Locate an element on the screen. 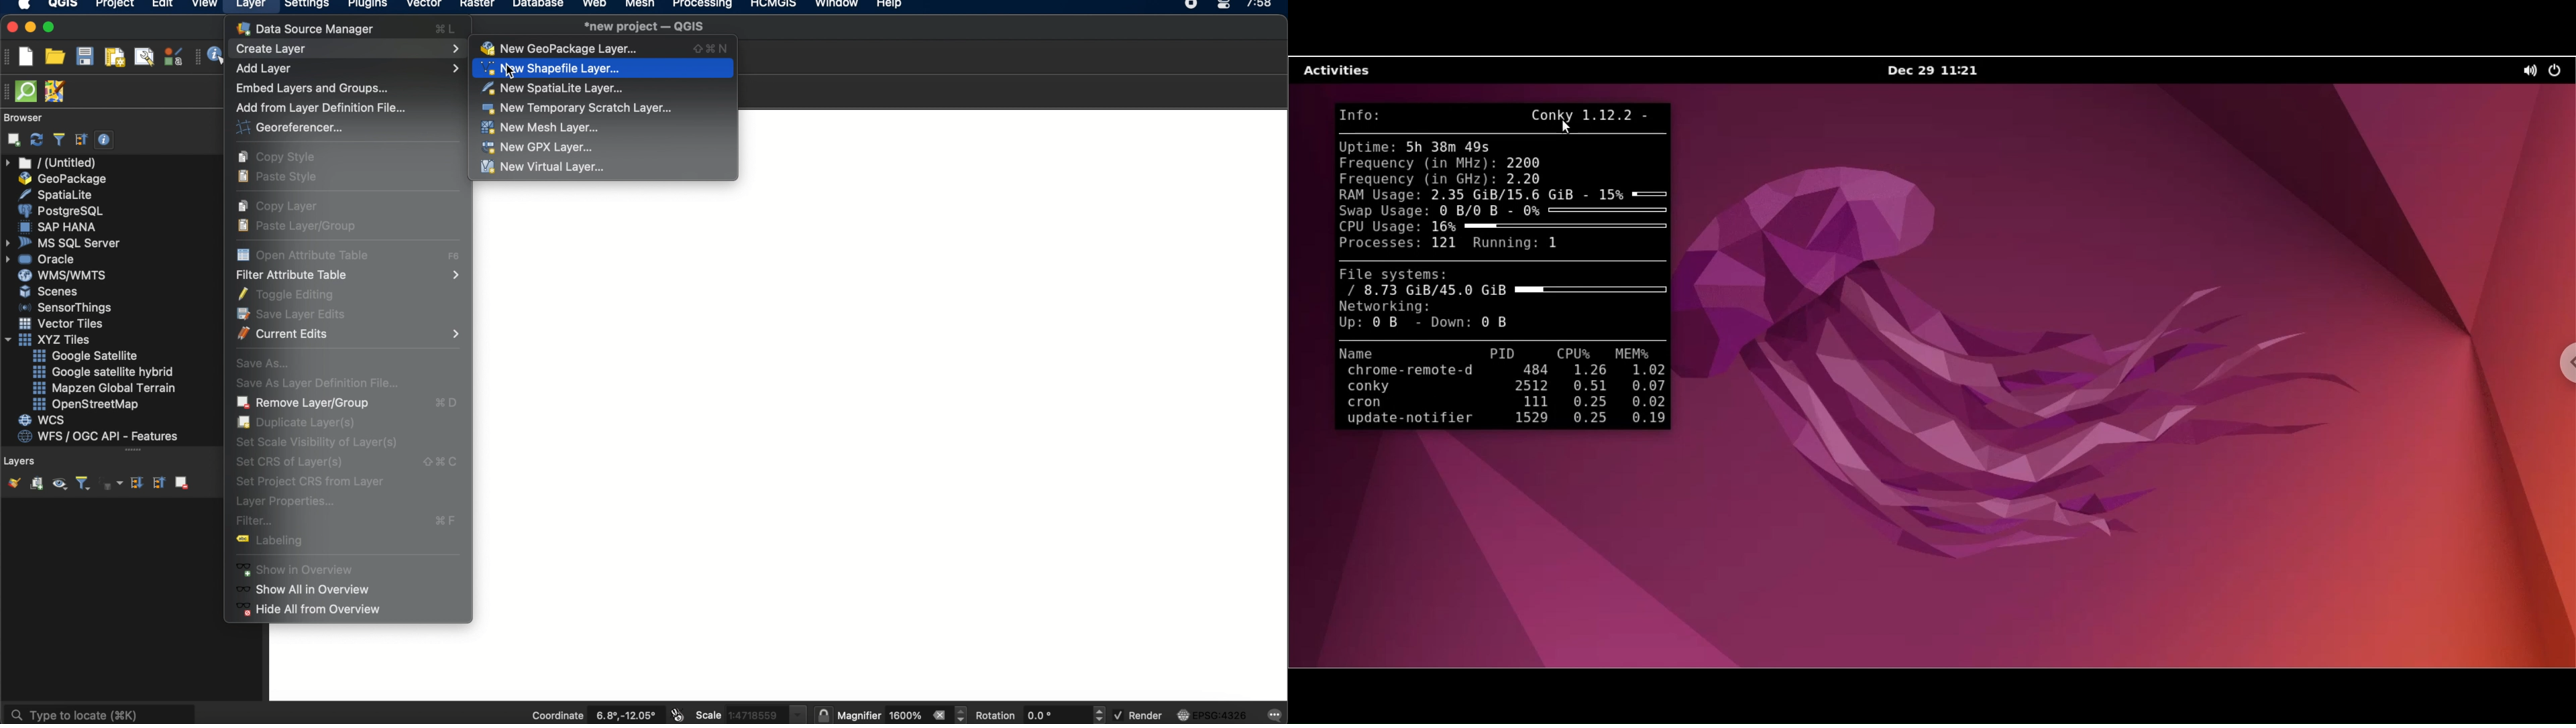  new geo package layer is located at coordinates (606, 48).